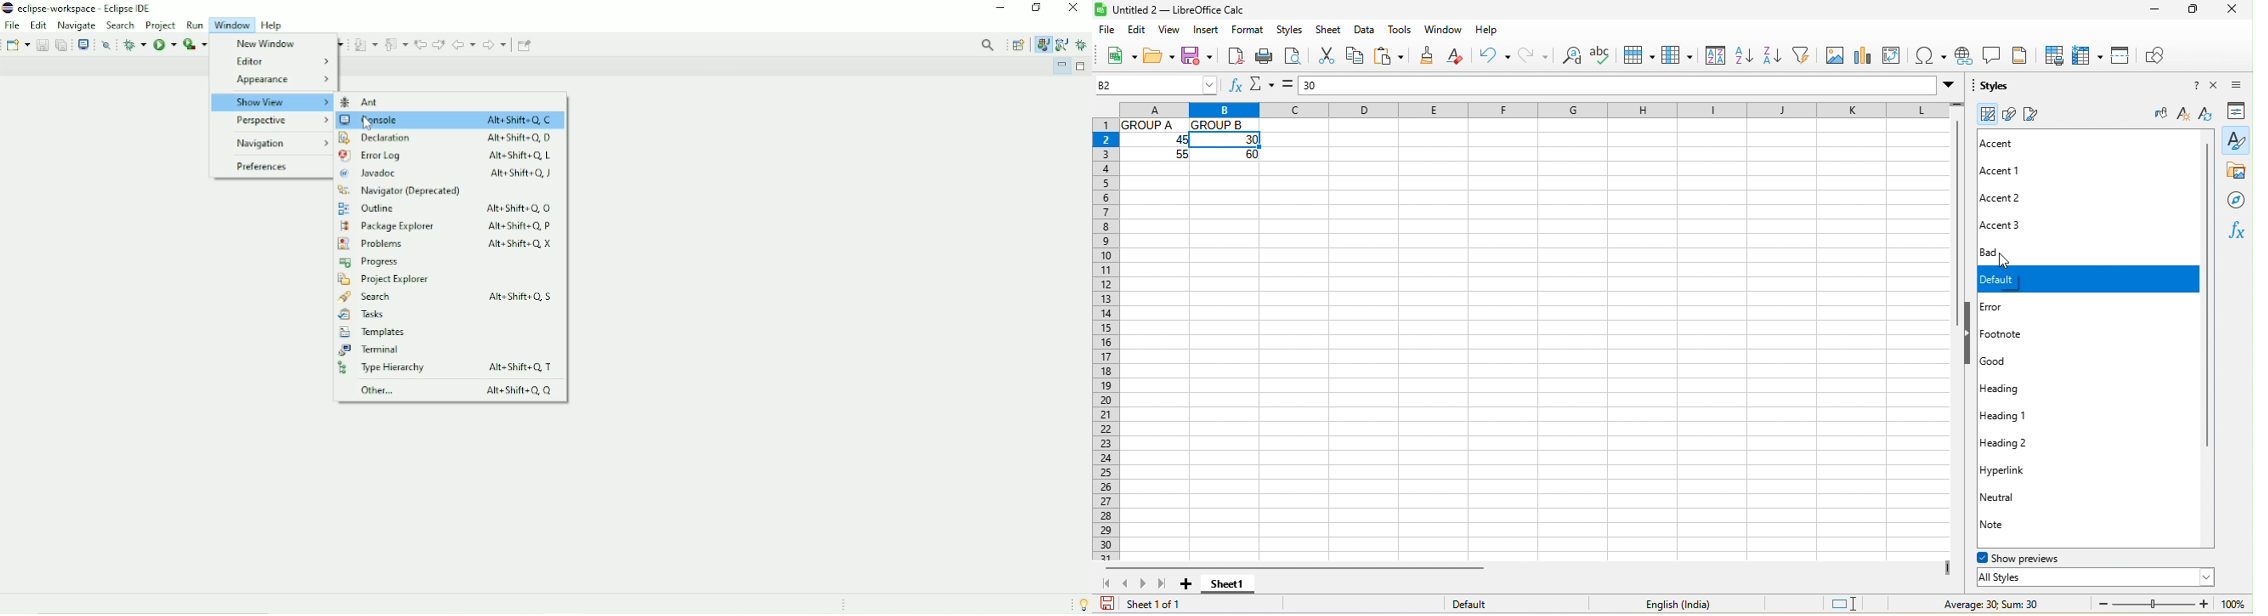 The height and width of the screenshot is (616, 2268). Describe the element at coordinates (2016, 389) in the screenshot. I see `headings` at that location.